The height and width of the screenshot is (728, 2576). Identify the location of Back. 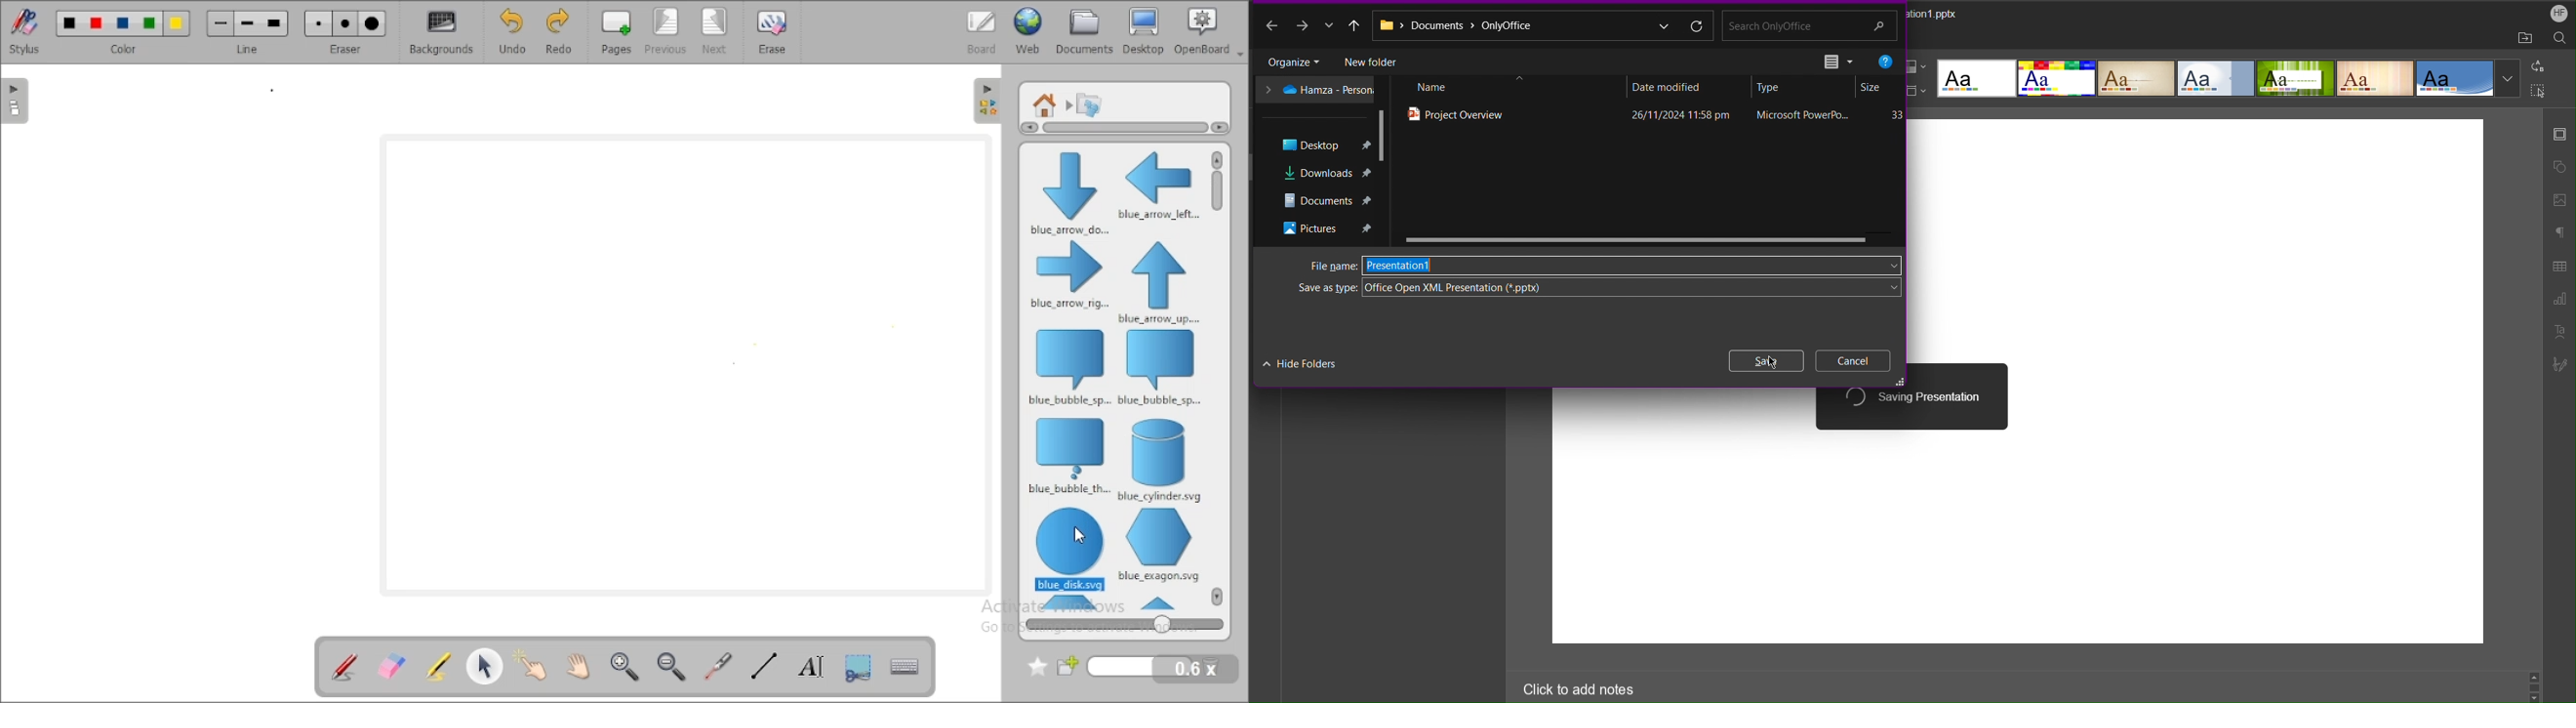
(1275, 25).